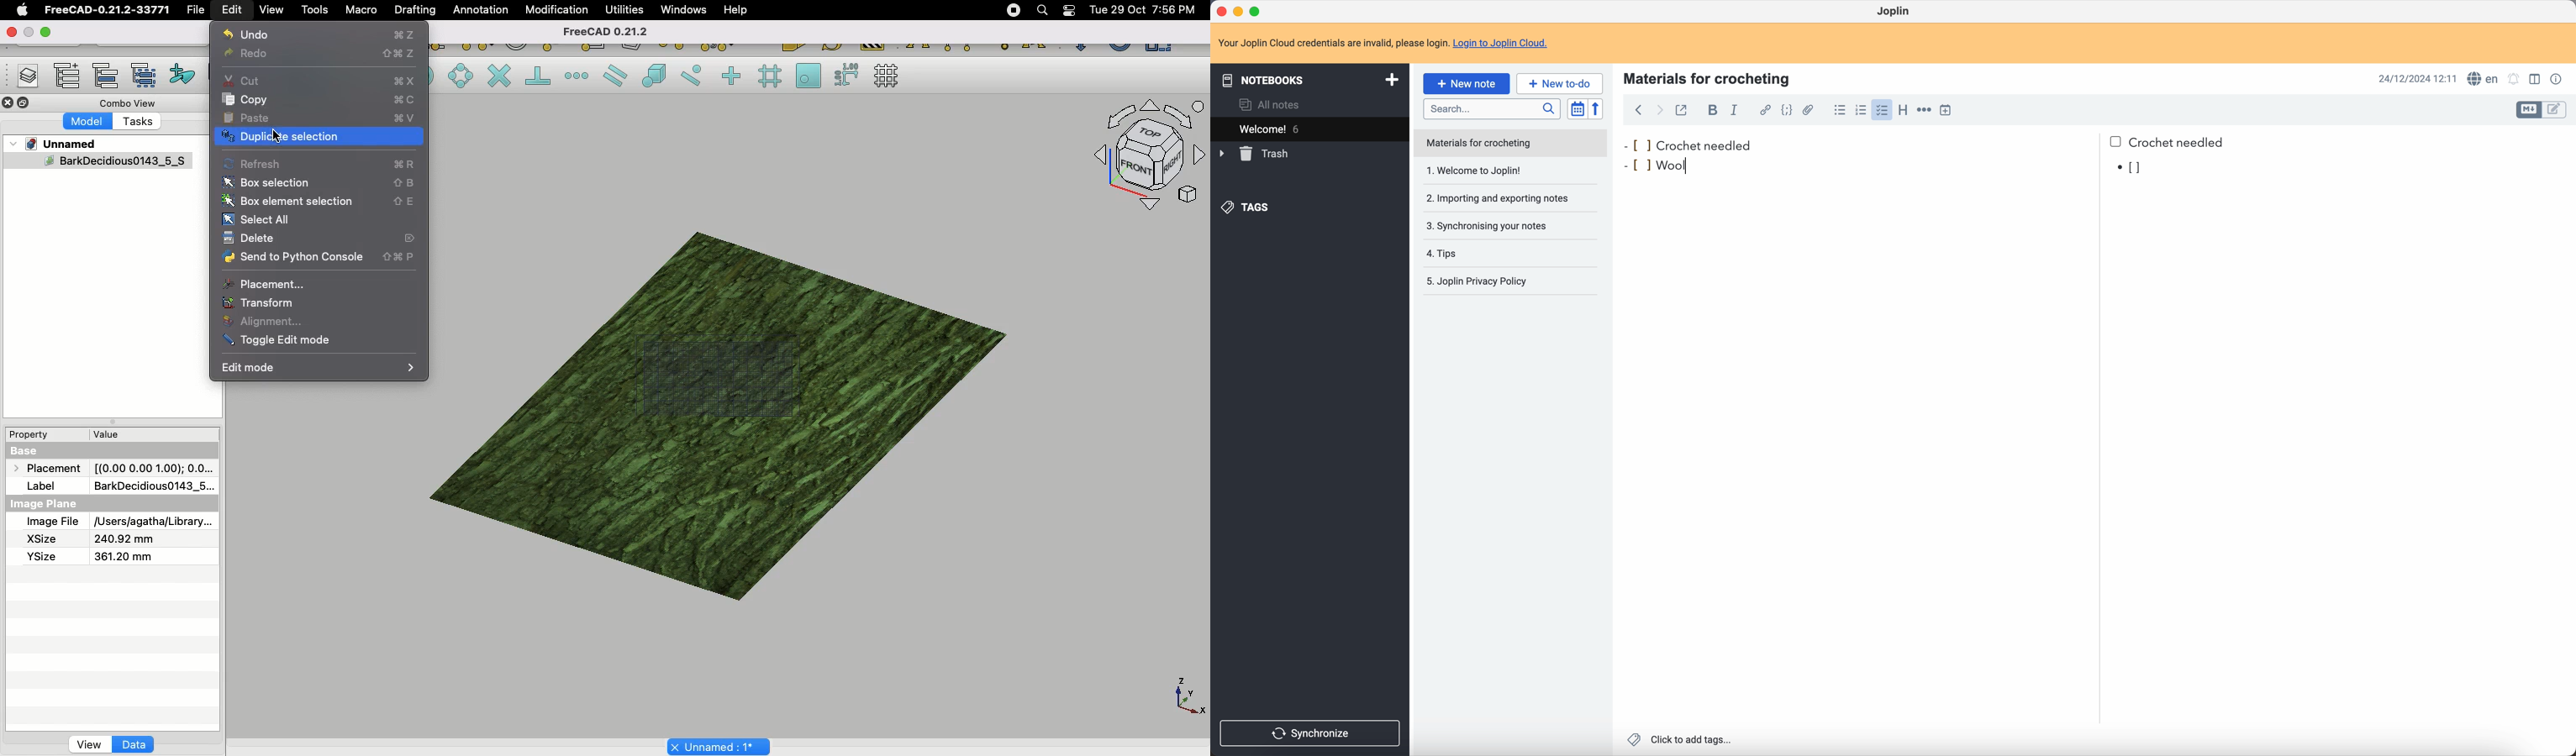 This screenshot has height=756, width=2576. What do you see at coordinates (1223, 11) in the screenshot?
I see `close` at bounding box center [1223, 11].